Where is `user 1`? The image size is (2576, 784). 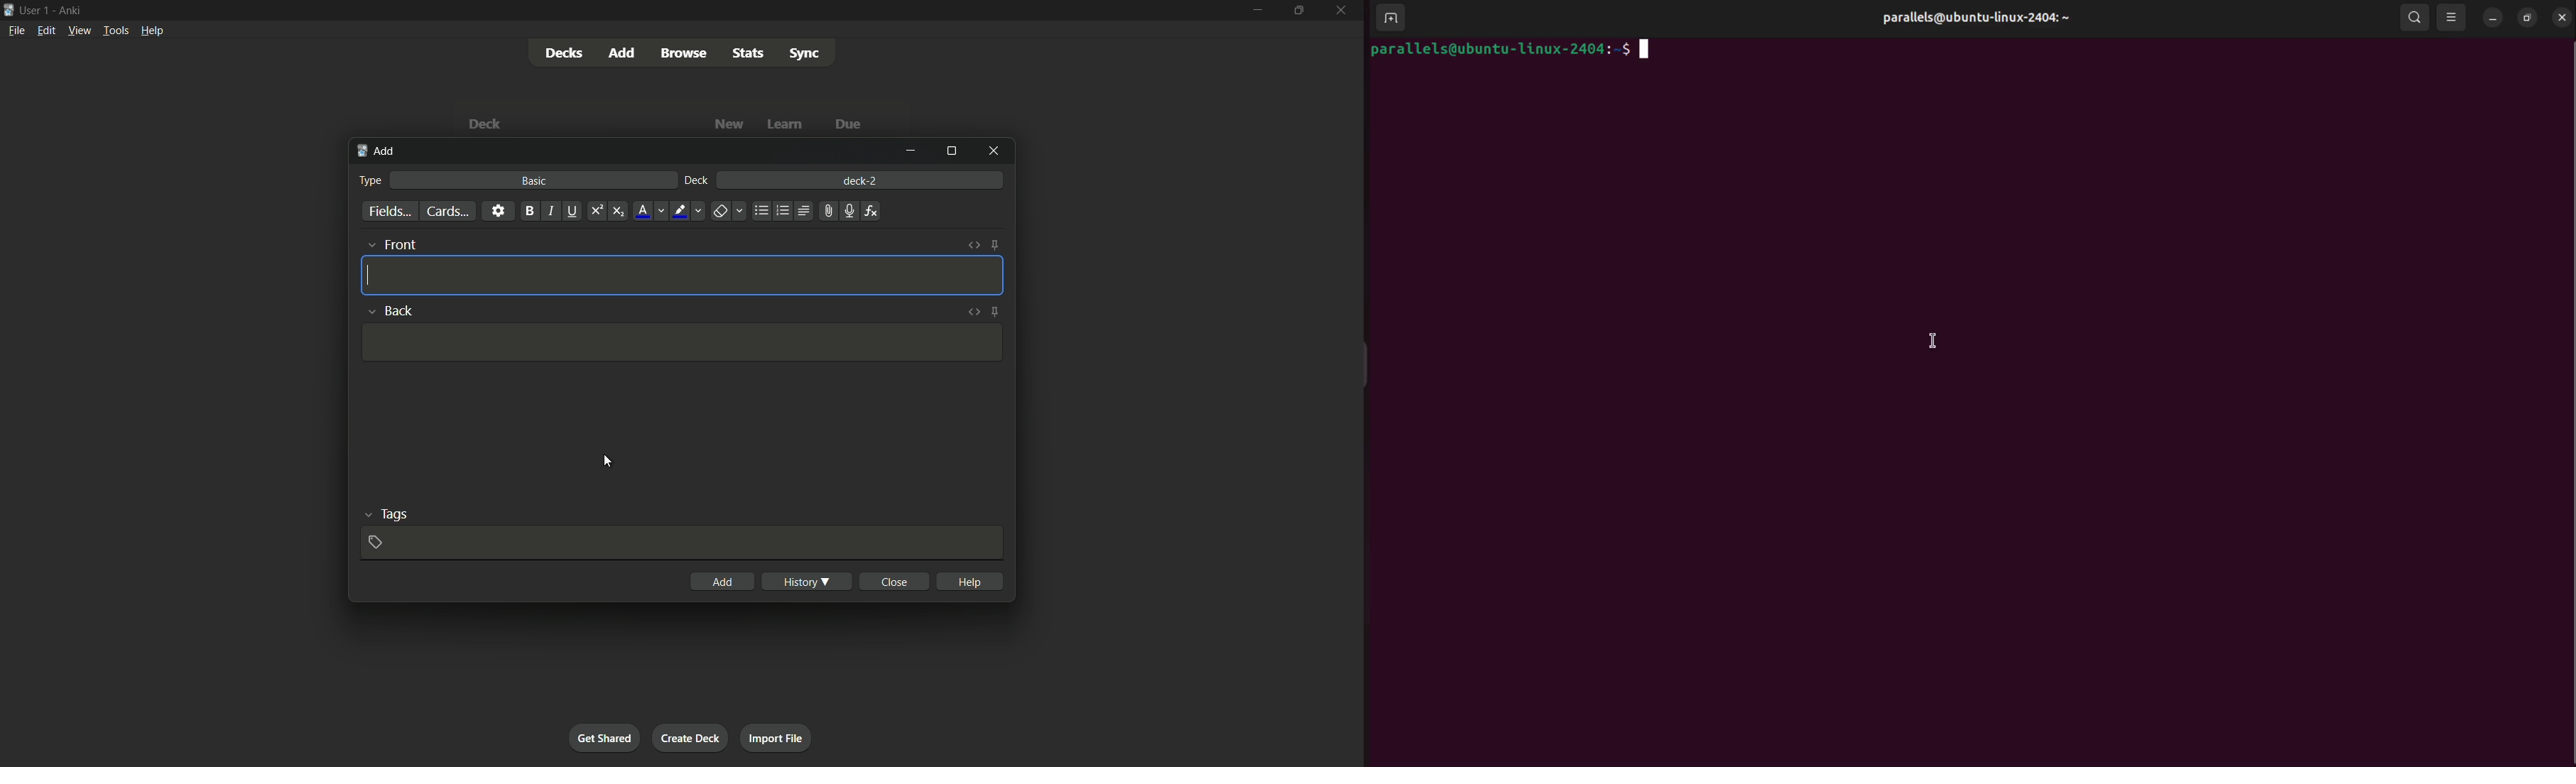
user 1 is located at coordinates (36, 12).